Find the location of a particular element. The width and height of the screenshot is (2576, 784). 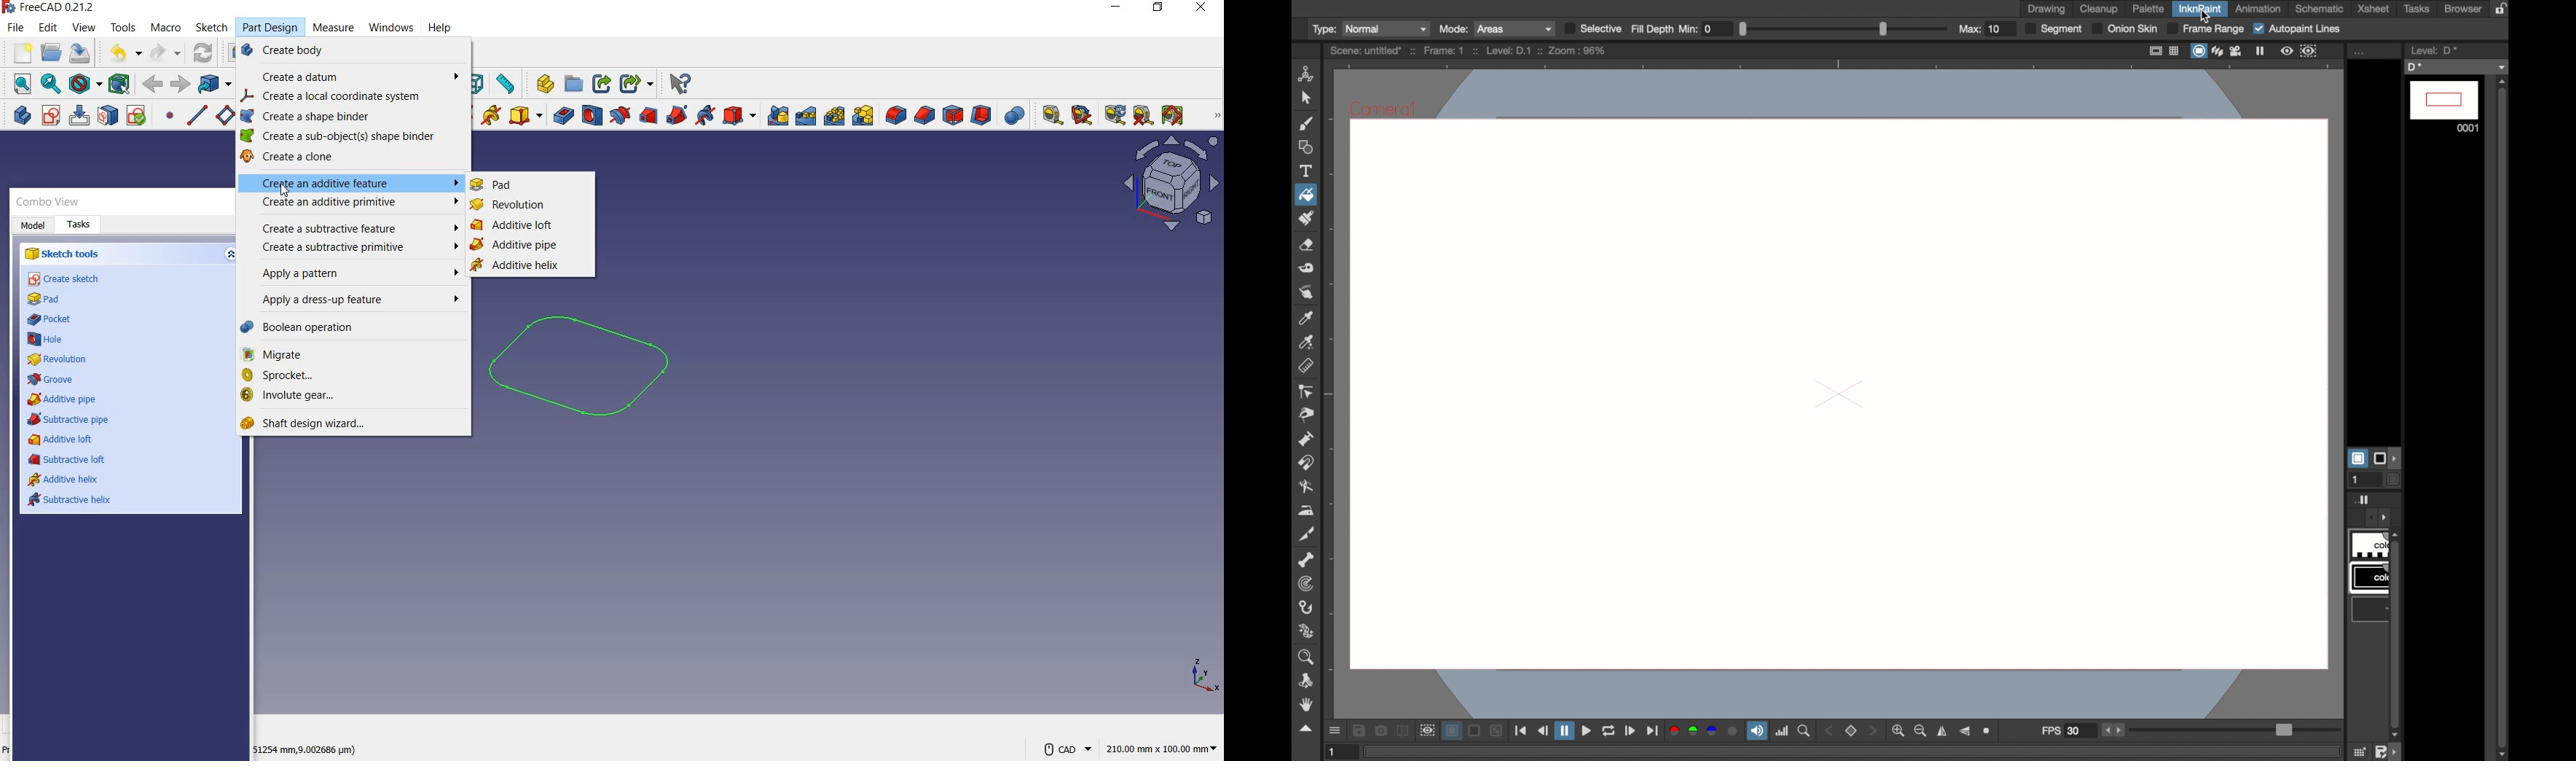

pocket is located at coordinates (562, 115).